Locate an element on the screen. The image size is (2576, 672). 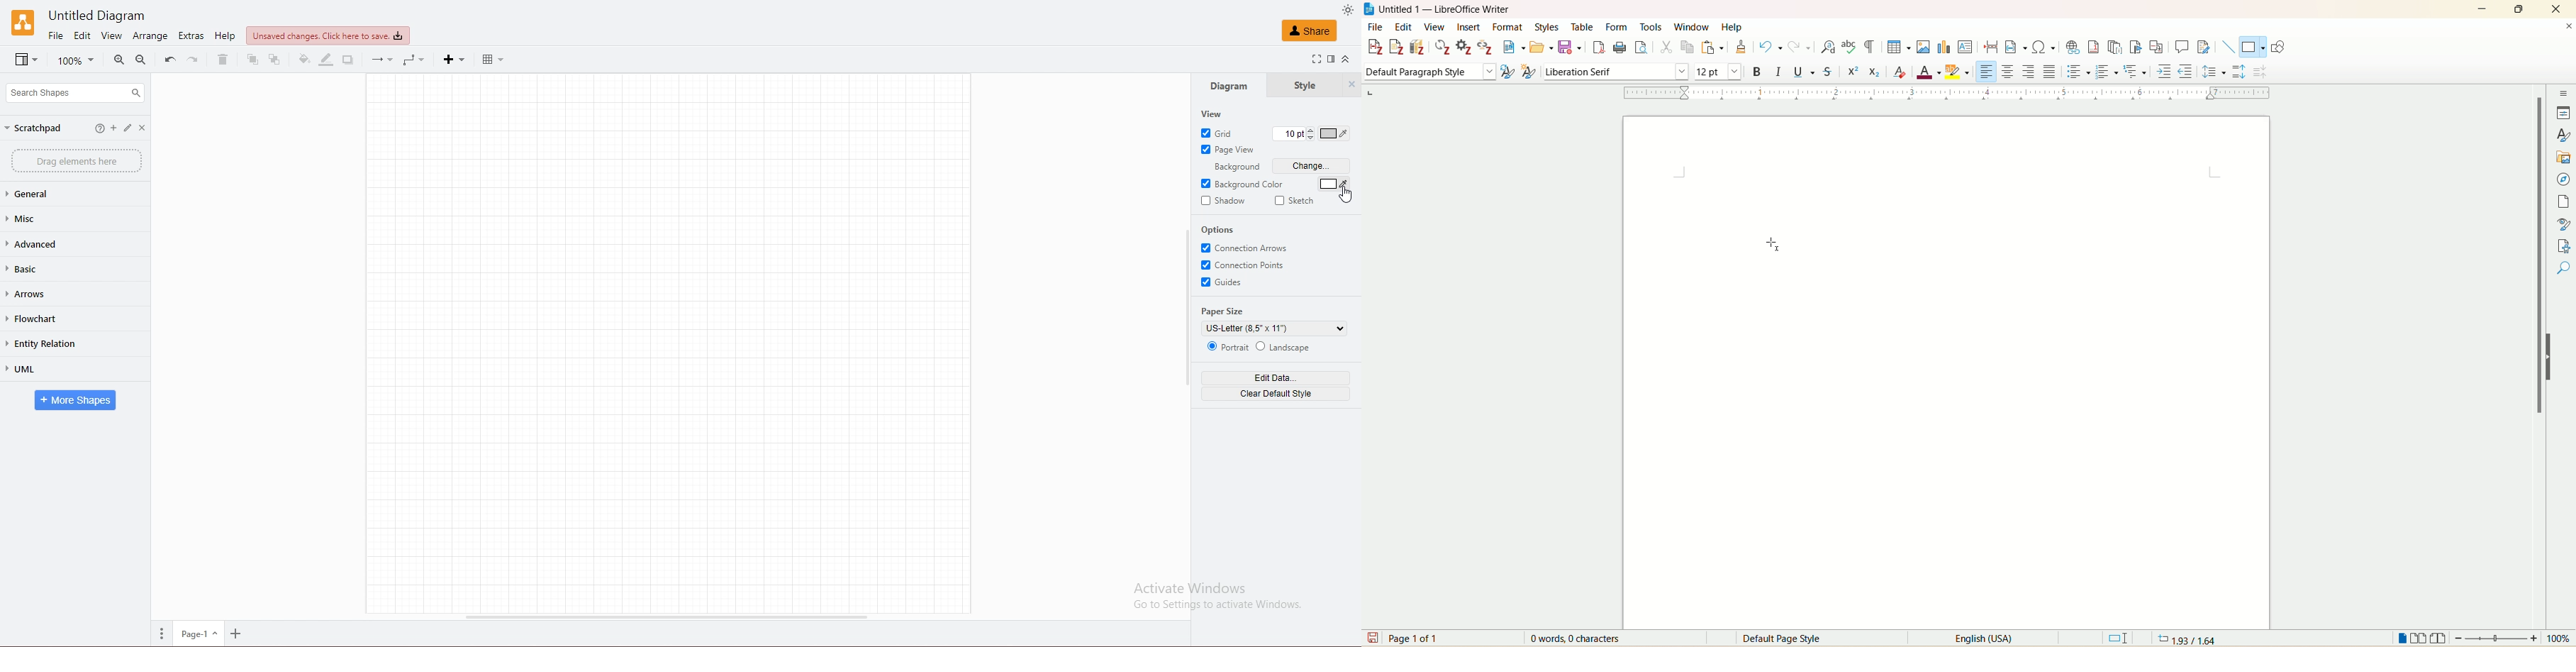
 is located at coordinates (99, 128).